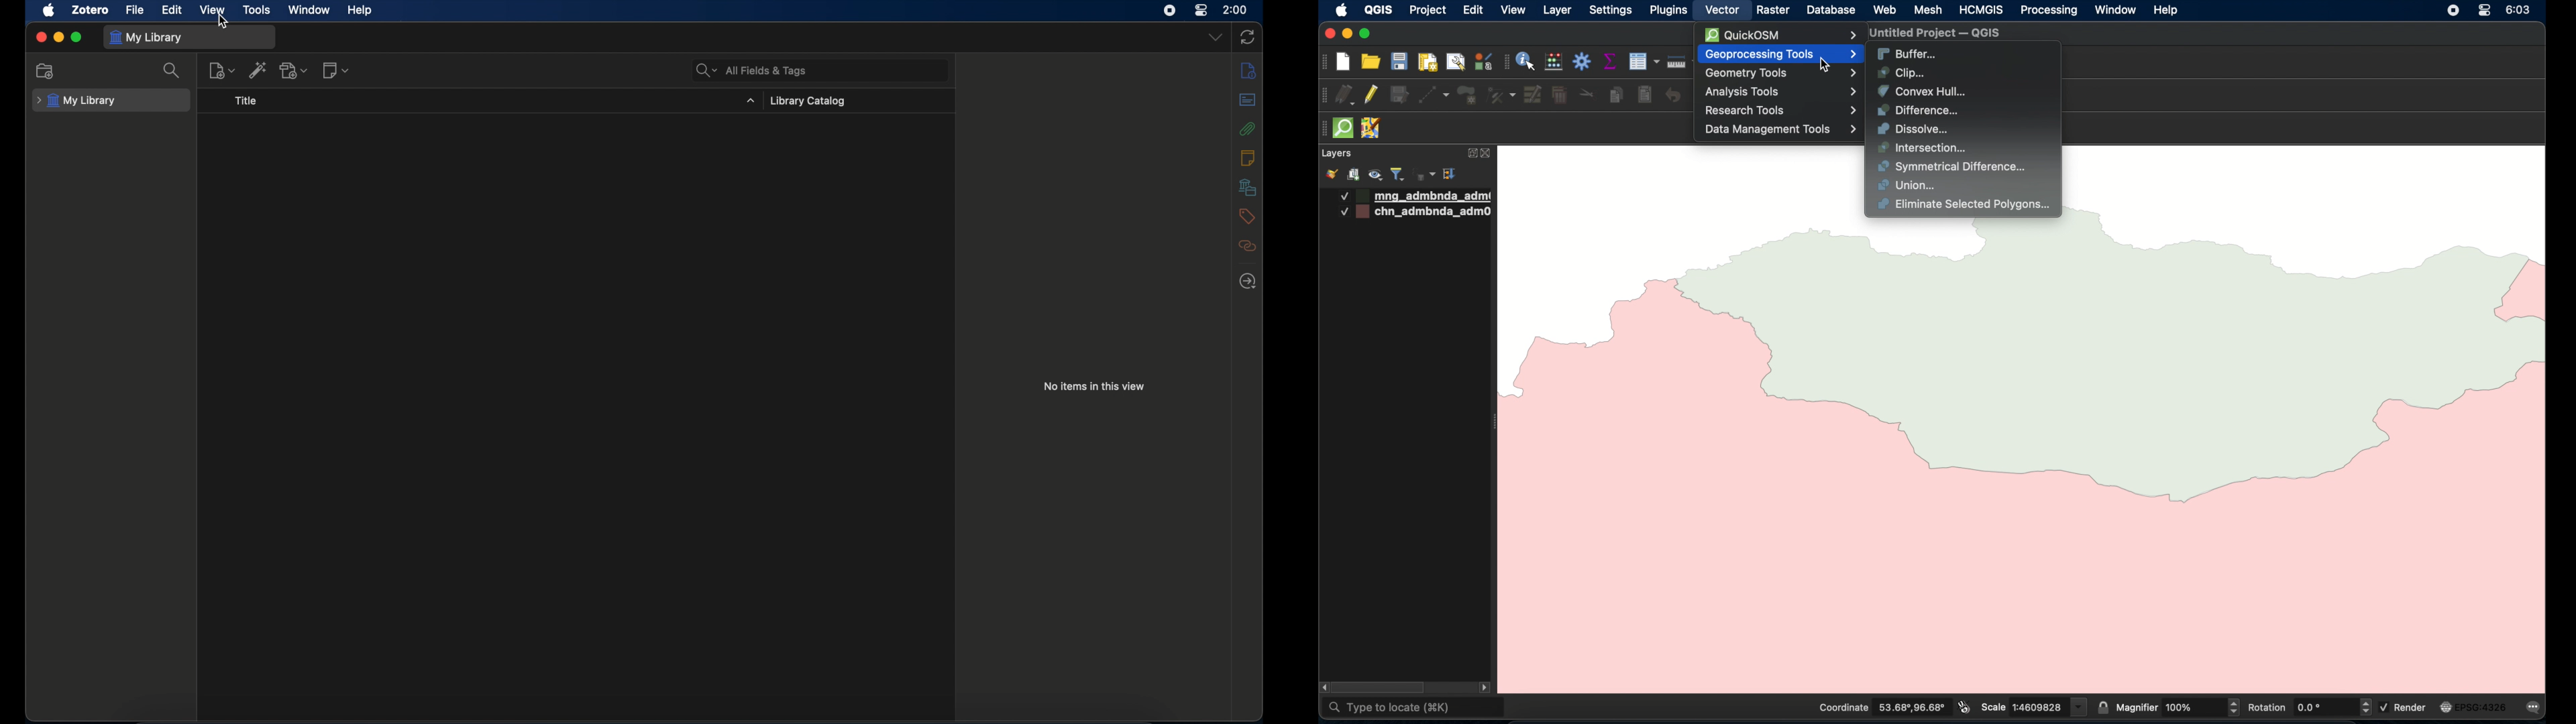  Describe the element at coordinates (214, 10) in the screenshot. I see `view` at that location.